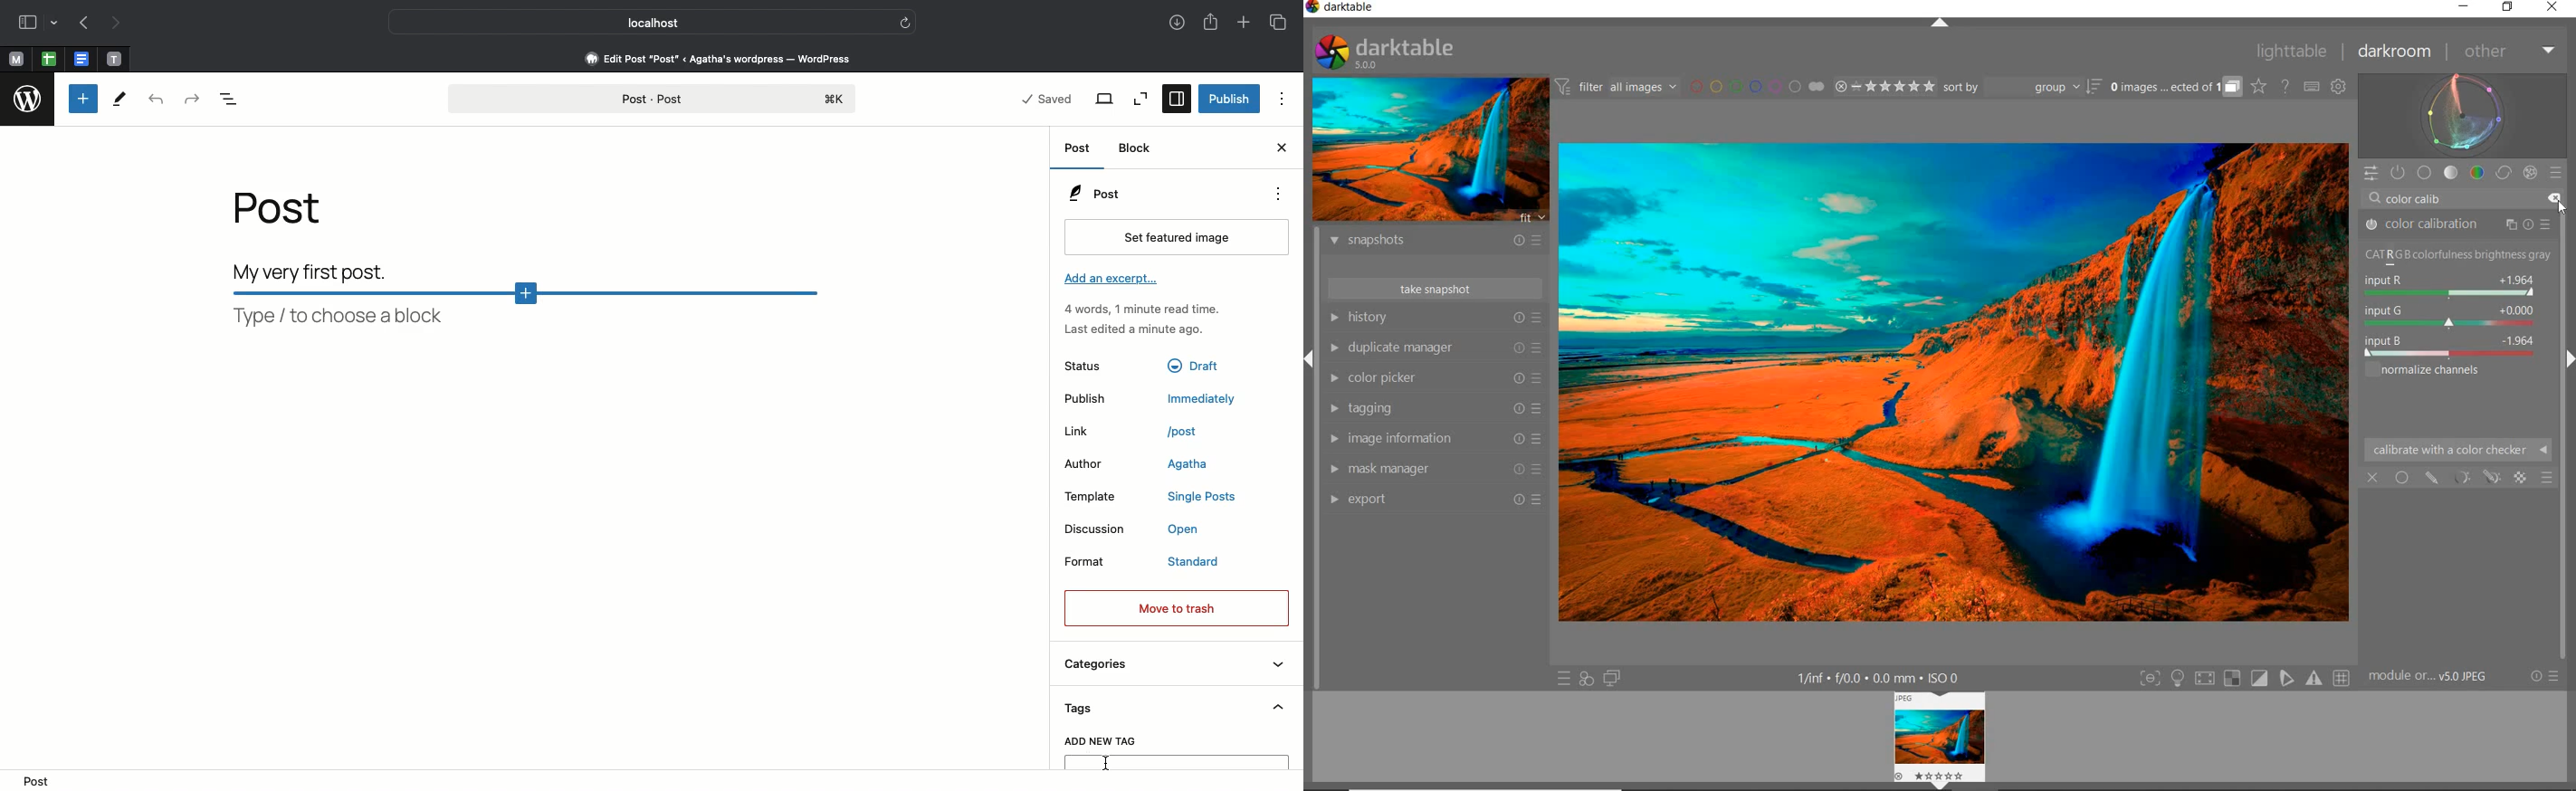  What do you see at coordinates (1174, 21) in the screenshot?
I see `Downloads` at bounding box center [1174, 21].